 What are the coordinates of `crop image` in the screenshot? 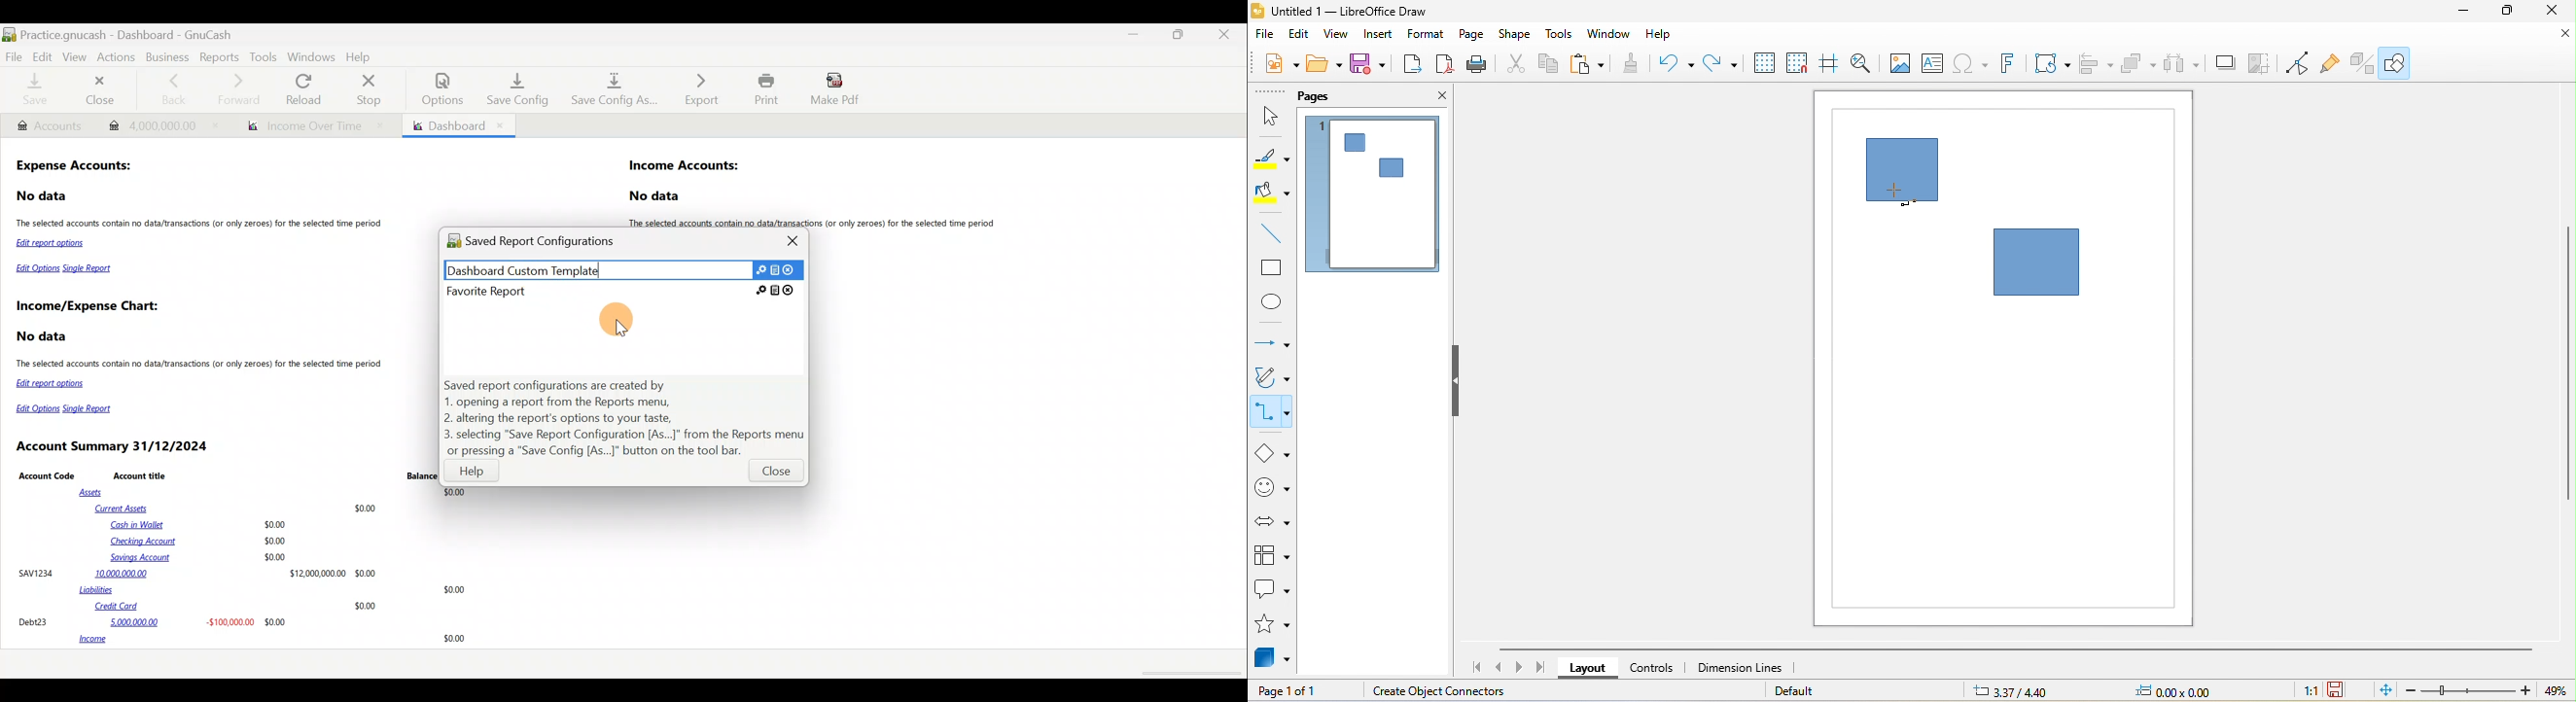 It's located at (2263, 63).